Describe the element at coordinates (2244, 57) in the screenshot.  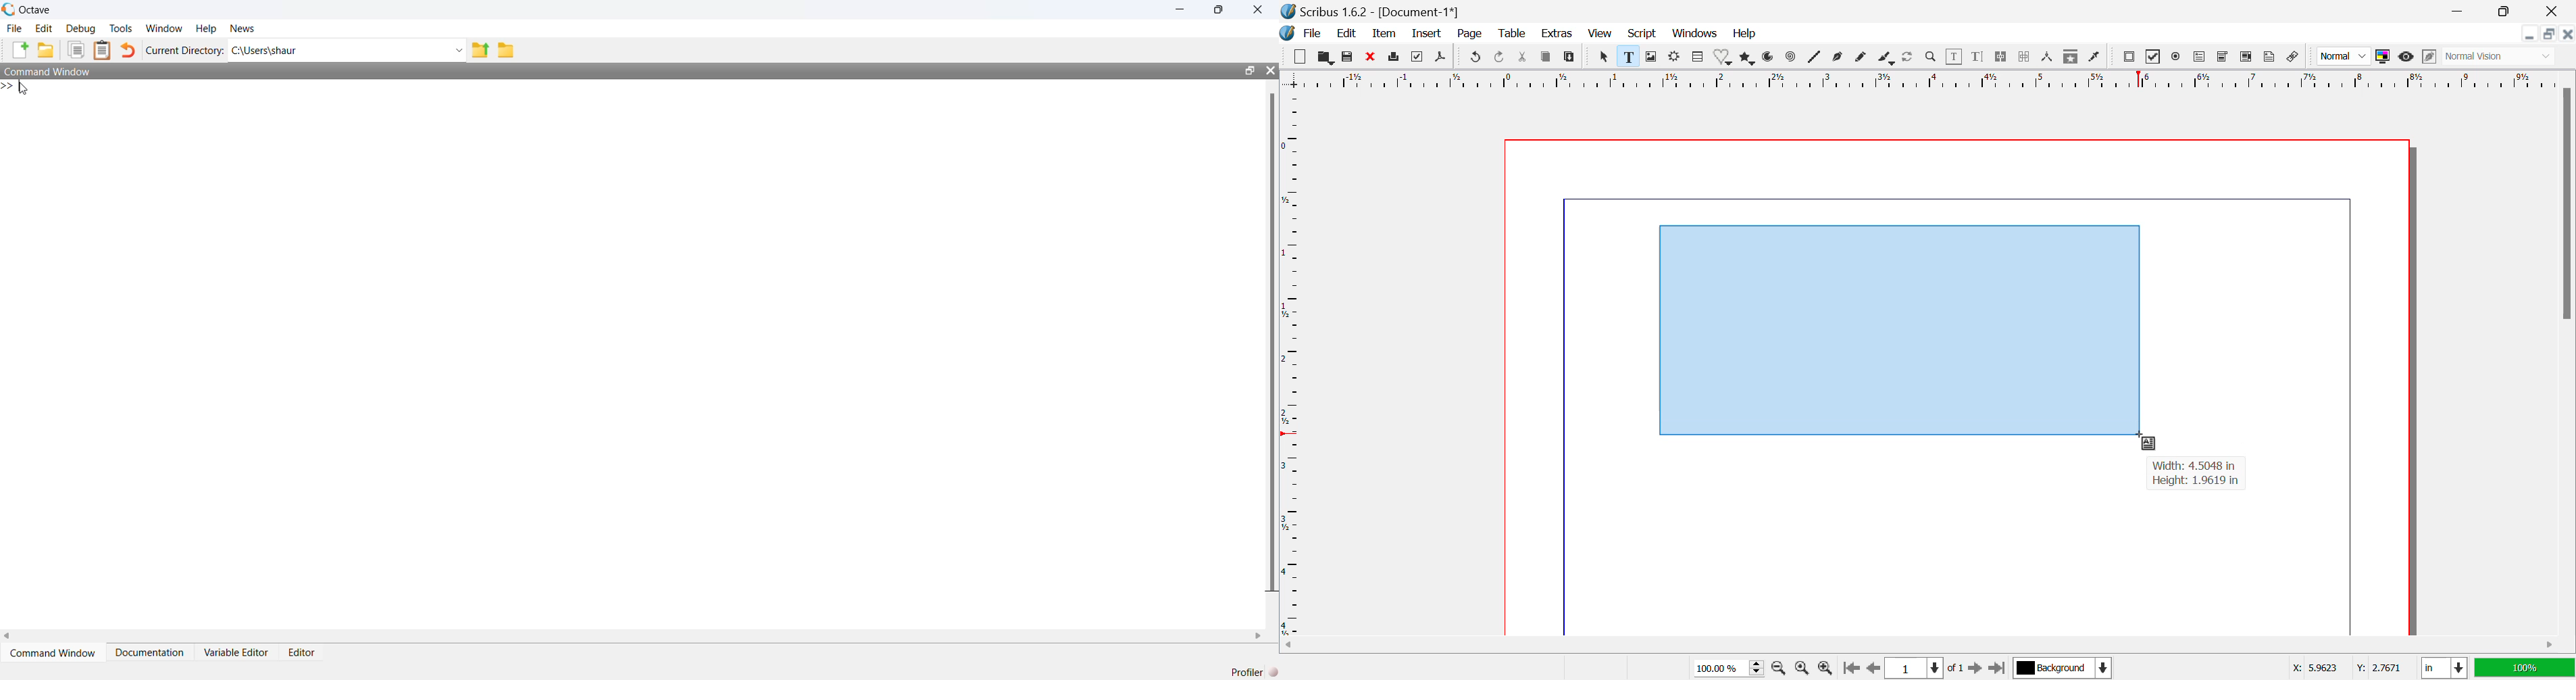
I see `Pdf List box` at that location.